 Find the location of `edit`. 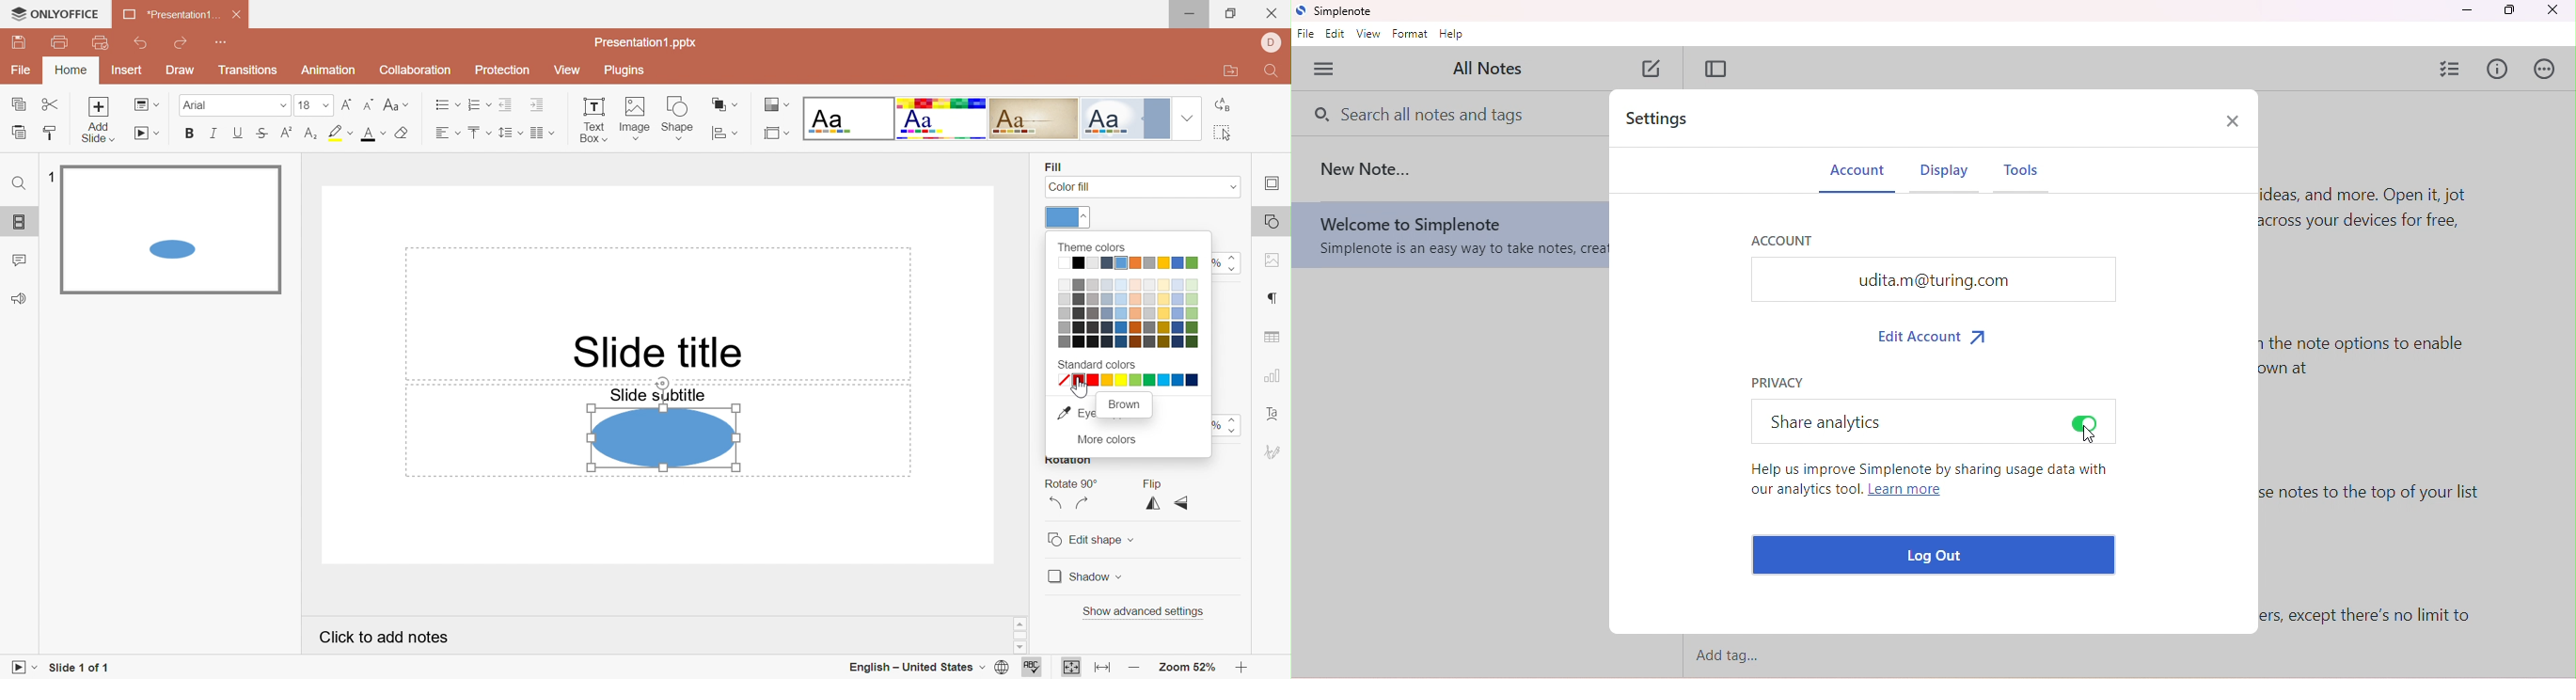

edit is located at coordinates (1336, 35).